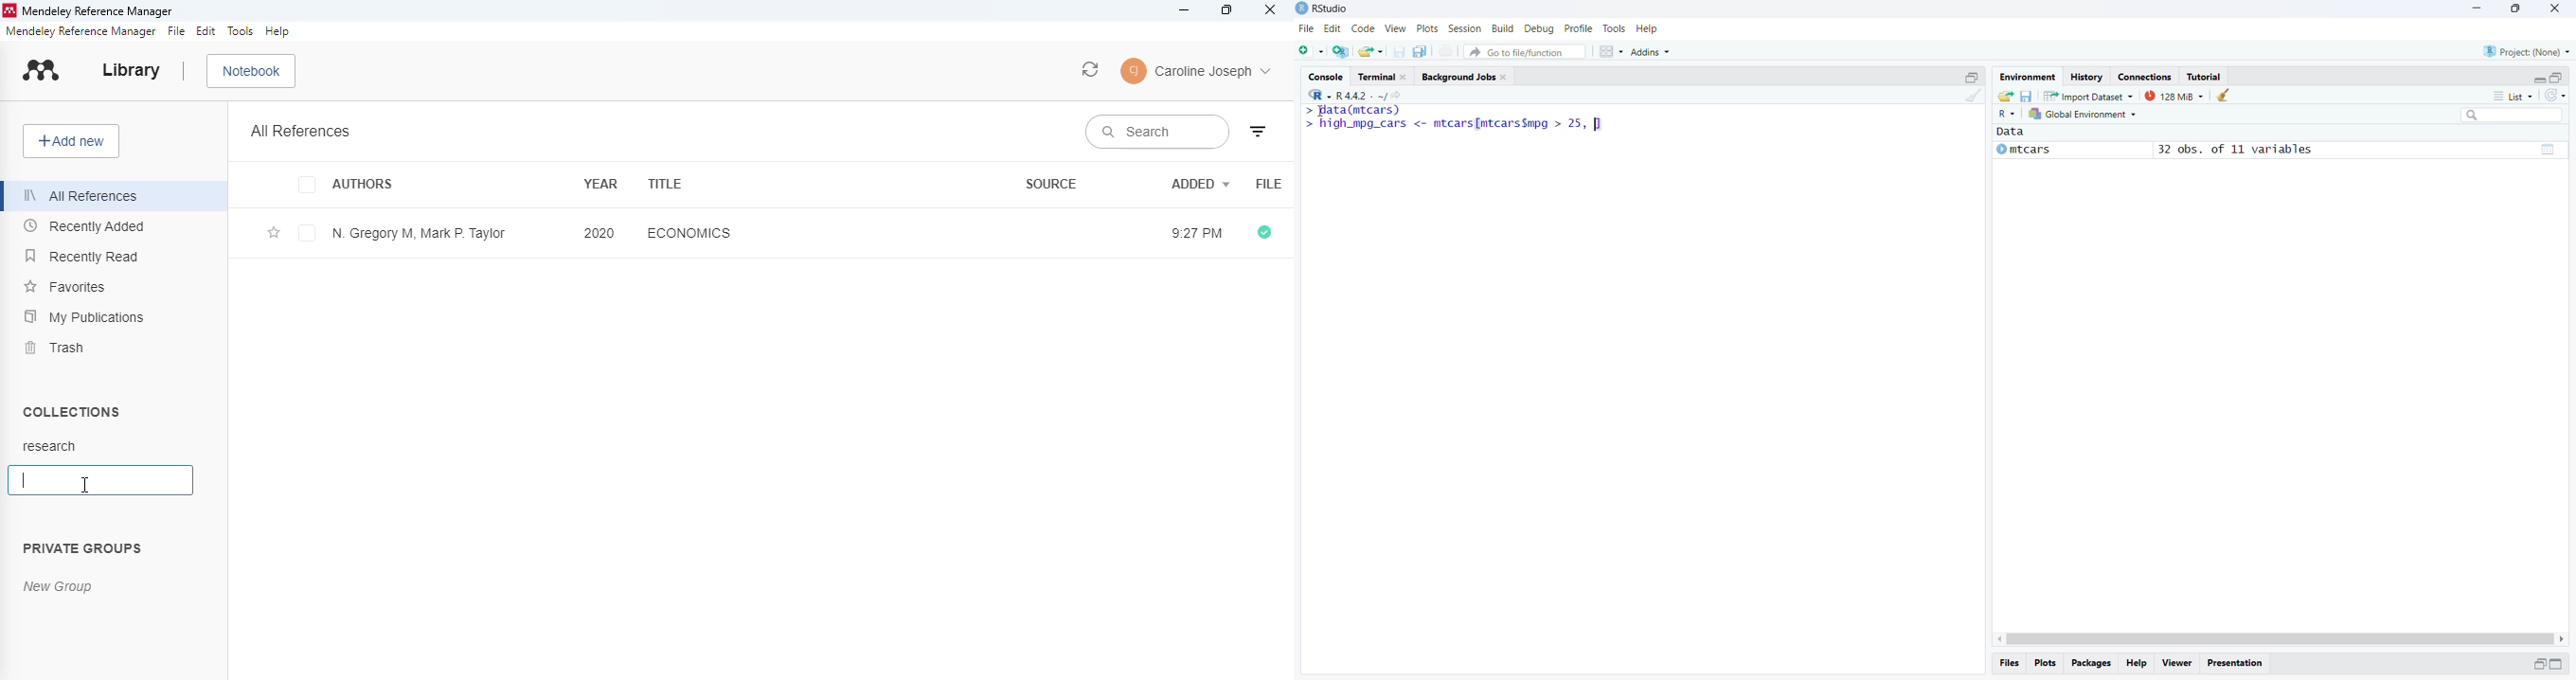 The height and width of the screenshot is (700, 2576). What do you see at coordinates (1422, 51) in the screenshot?
I see `save all open document` at bounding box center [1422, 51].